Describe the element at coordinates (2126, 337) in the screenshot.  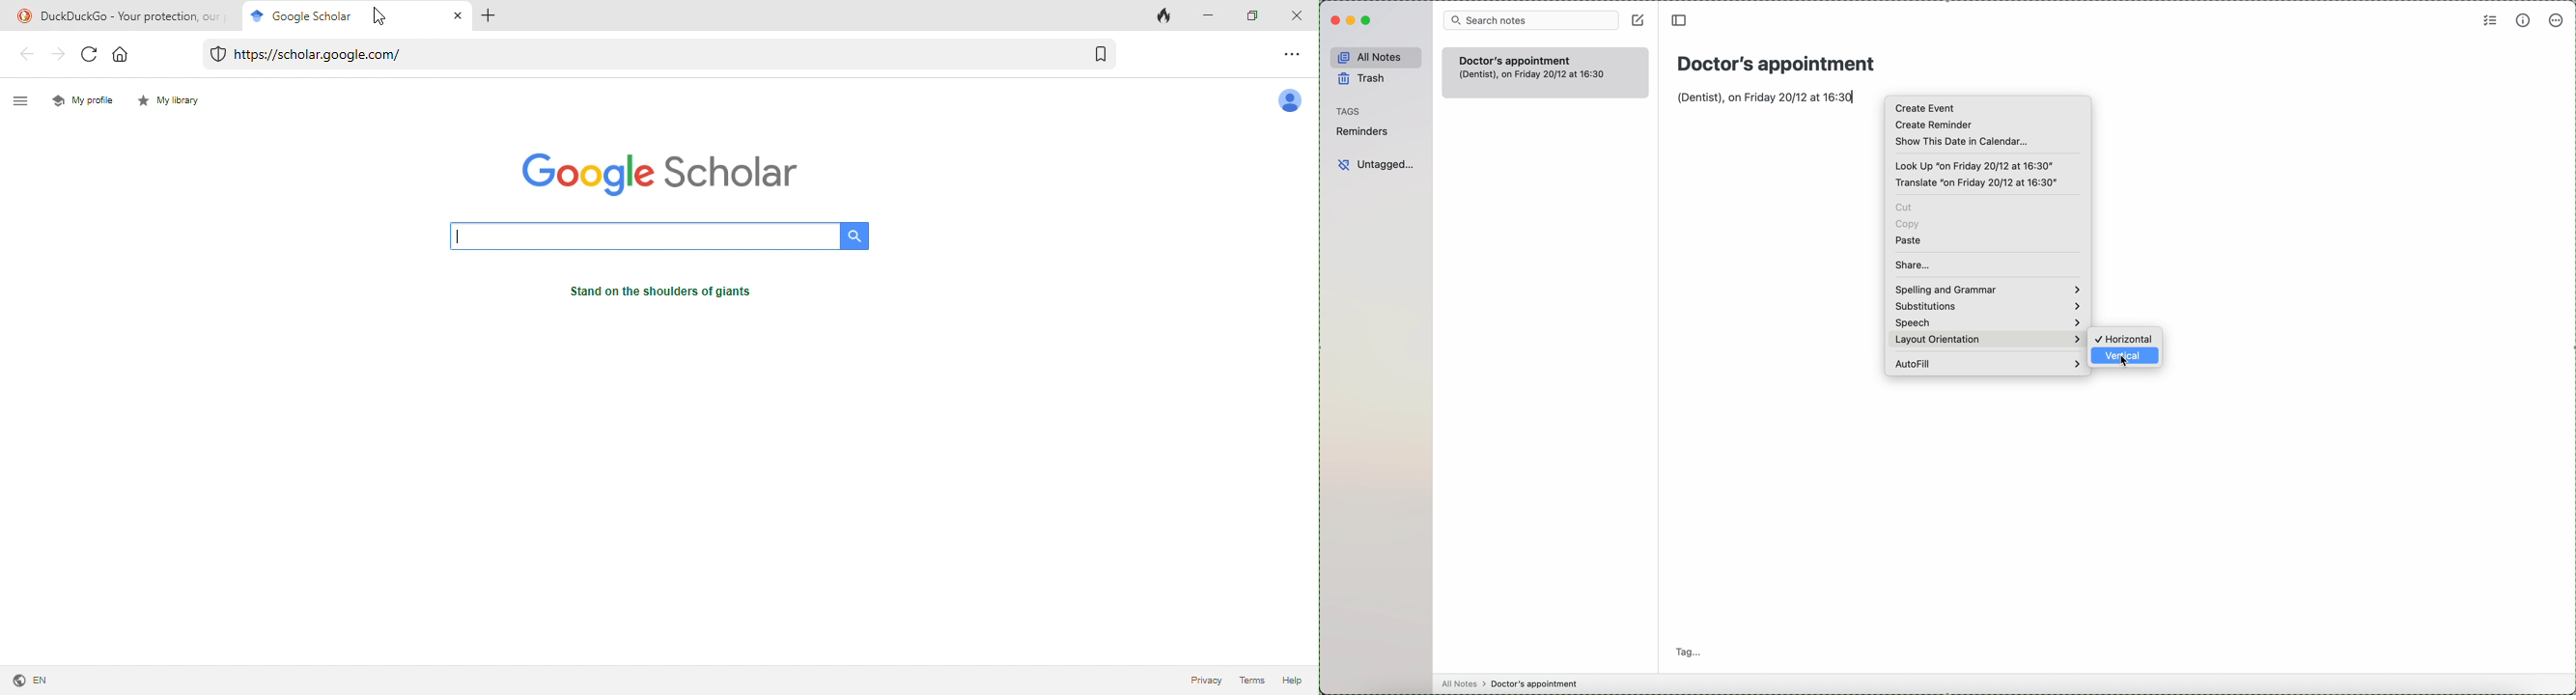
I see `Horizontal` at that location.